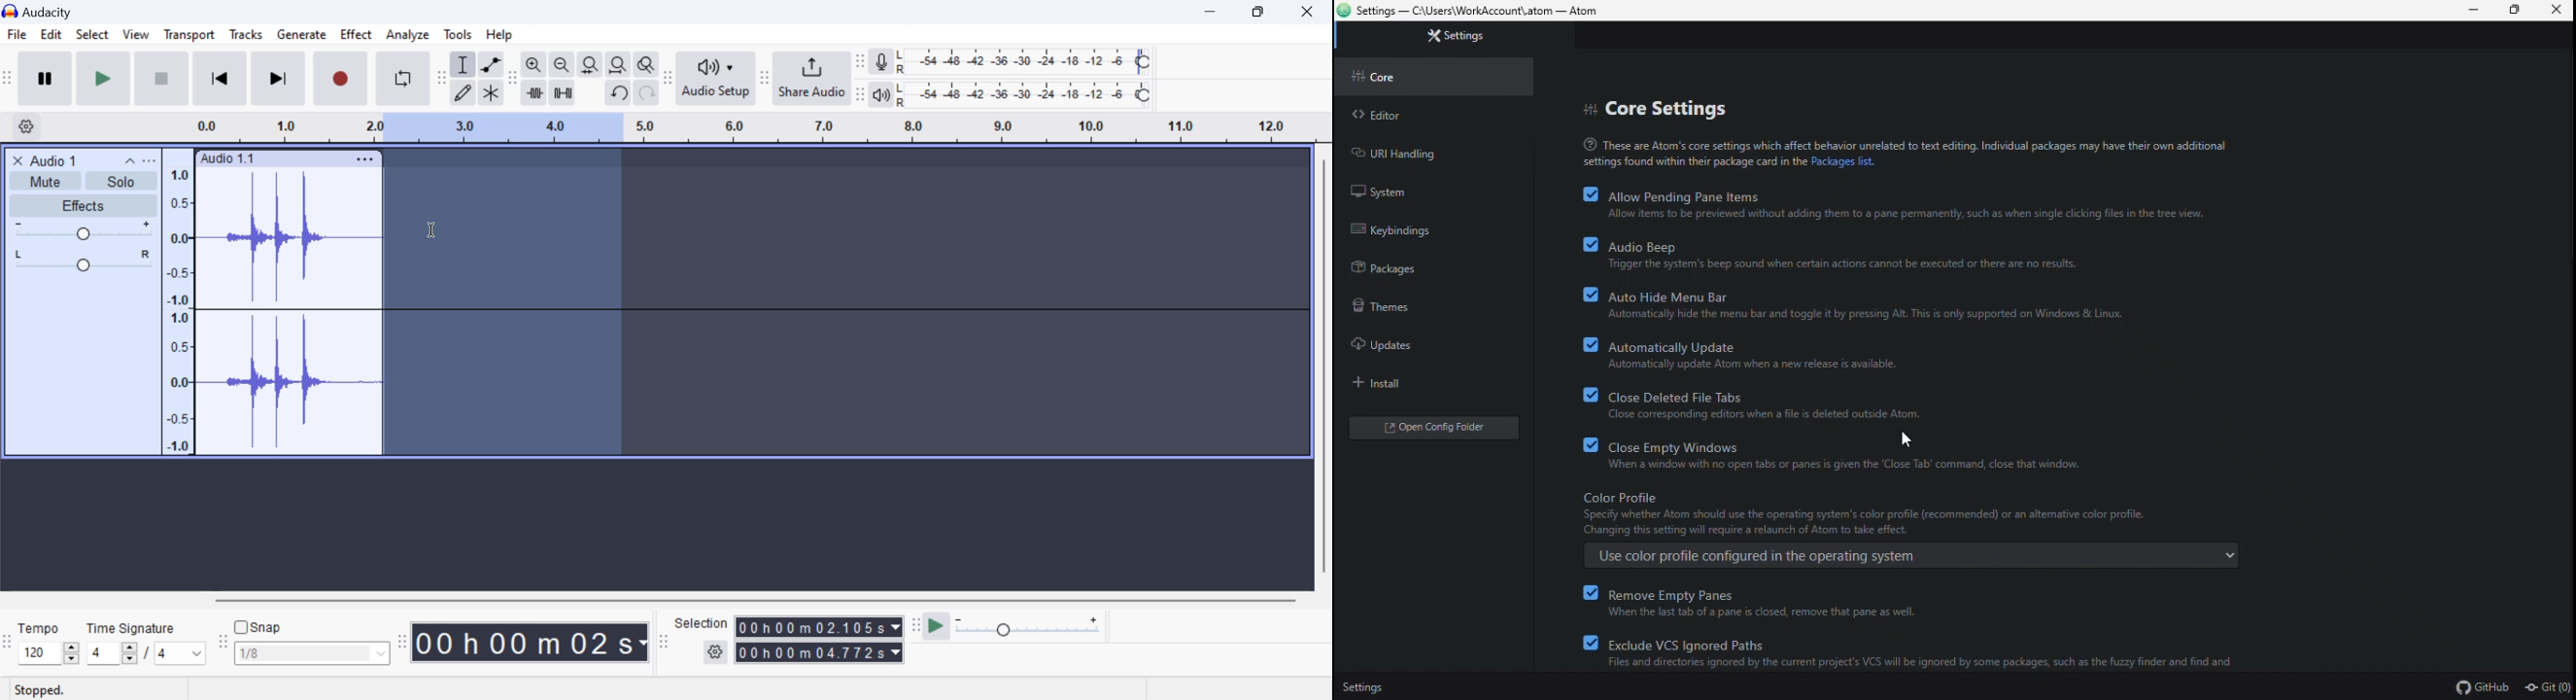  What do you see at coordinates (1909, 441) in the screenshot?
I see `Cursor` at bounding box center [1909, 441].